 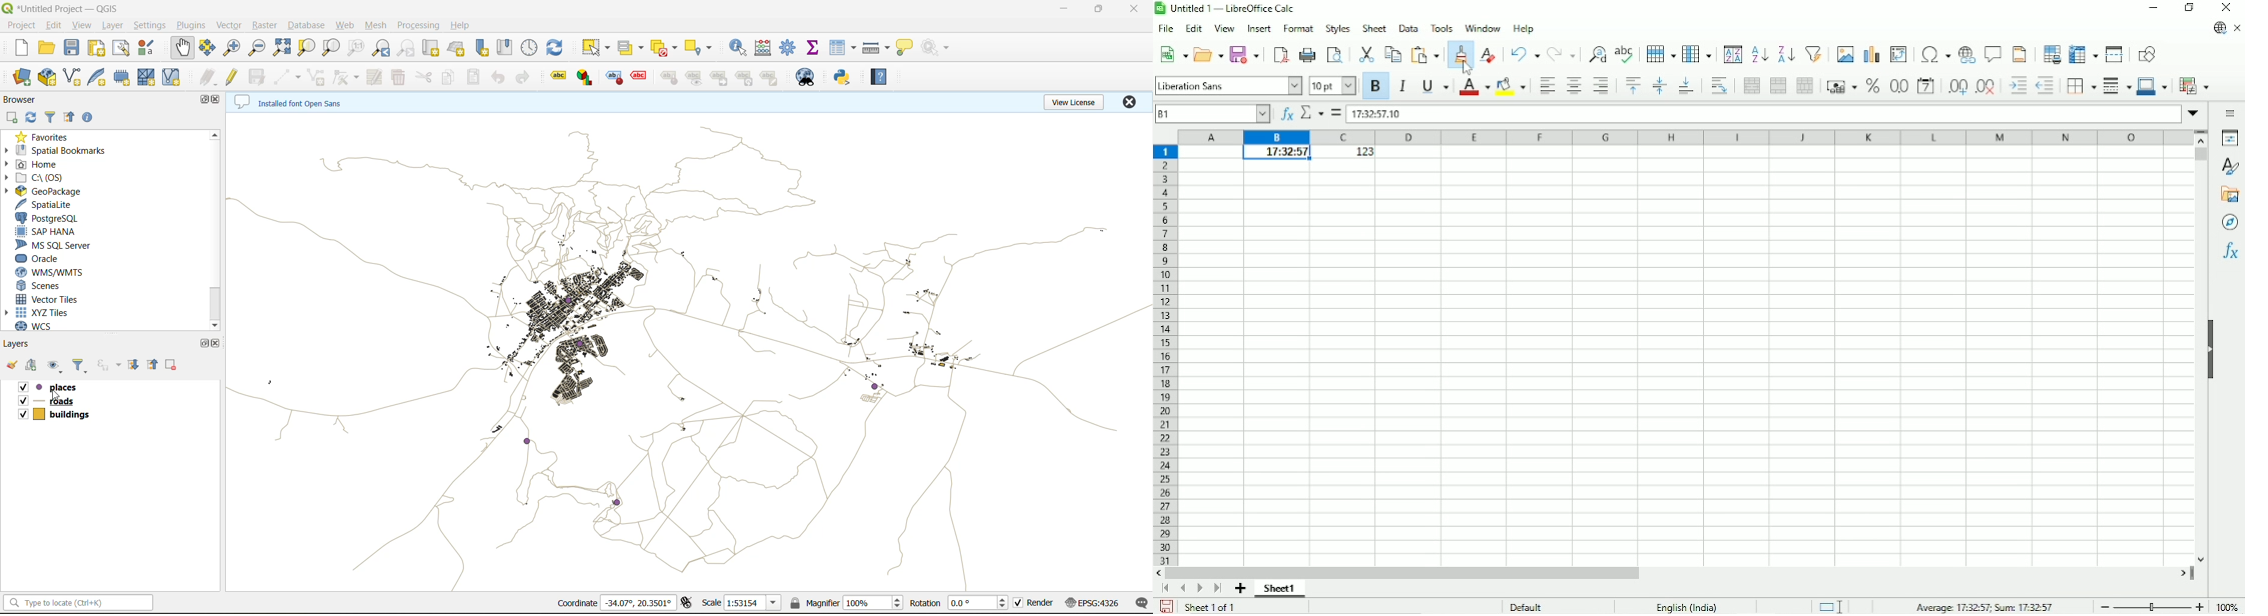 What do you see at coordinates (638, 78) in the screenshot?
I see `toggle display of unplaced` at bounding box center [638, 78].